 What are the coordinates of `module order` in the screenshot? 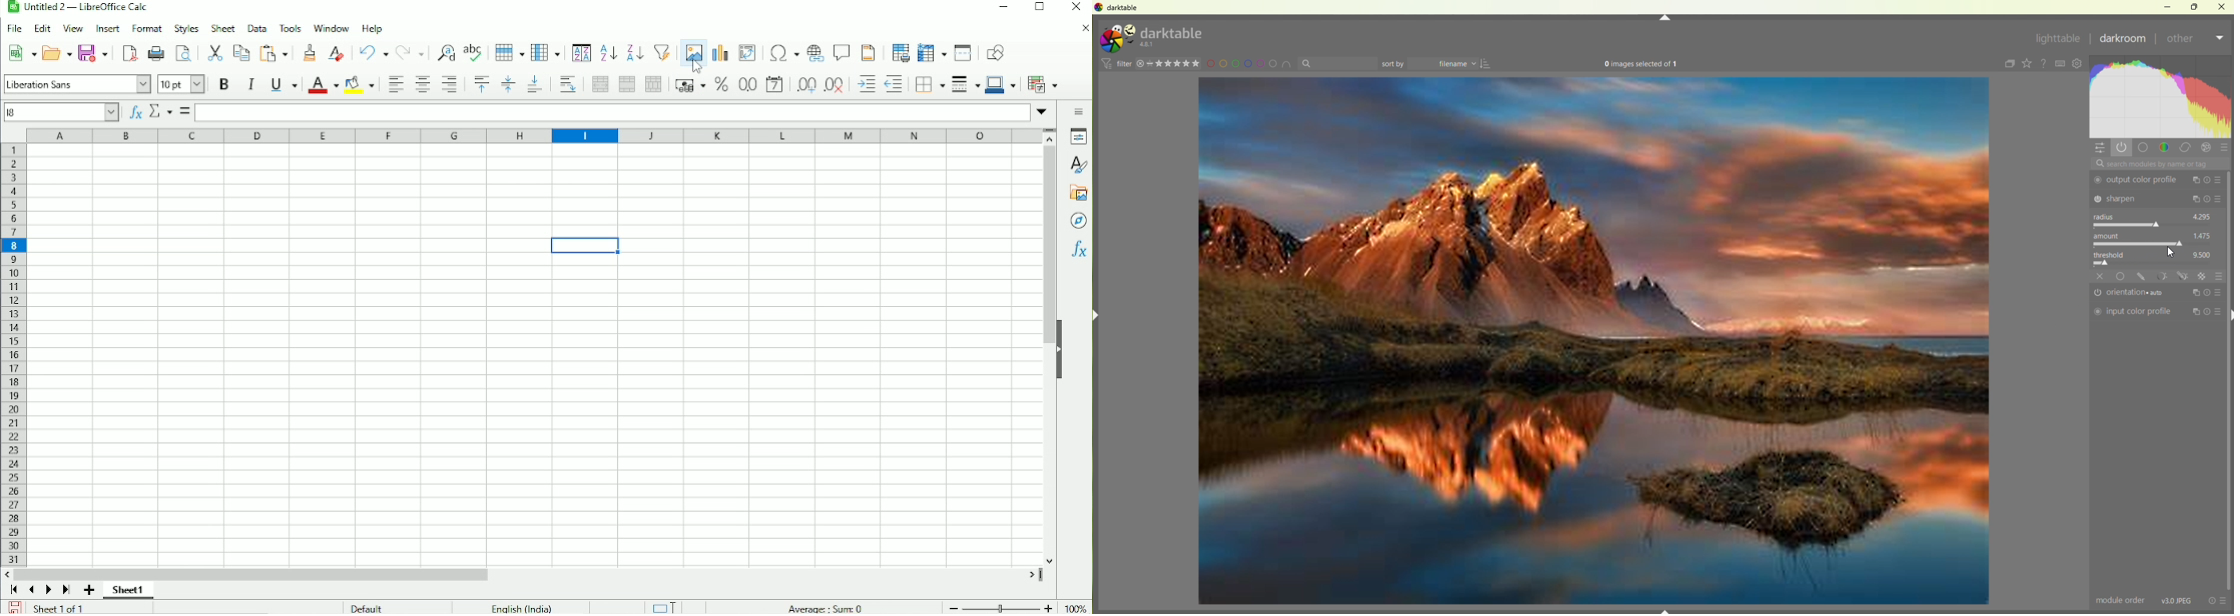 It's located at (2121, 601).